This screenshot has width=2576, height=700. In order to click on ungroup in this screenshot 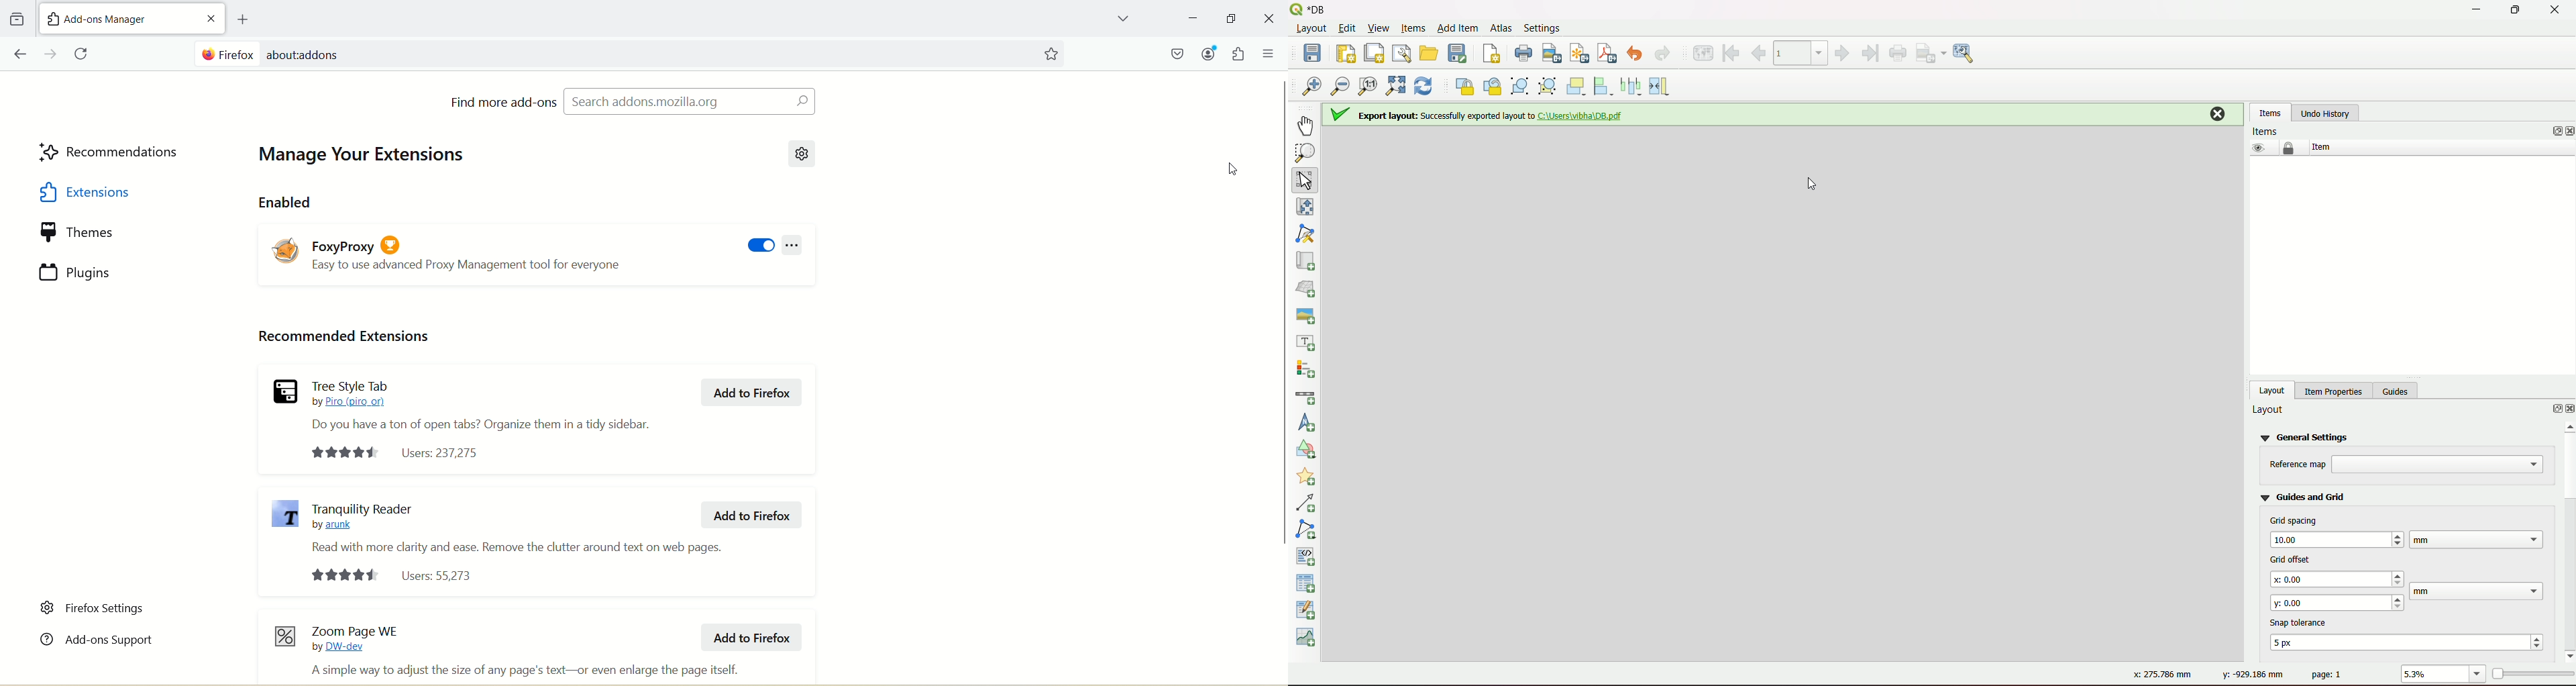, I will do `click(1548, 87)`.